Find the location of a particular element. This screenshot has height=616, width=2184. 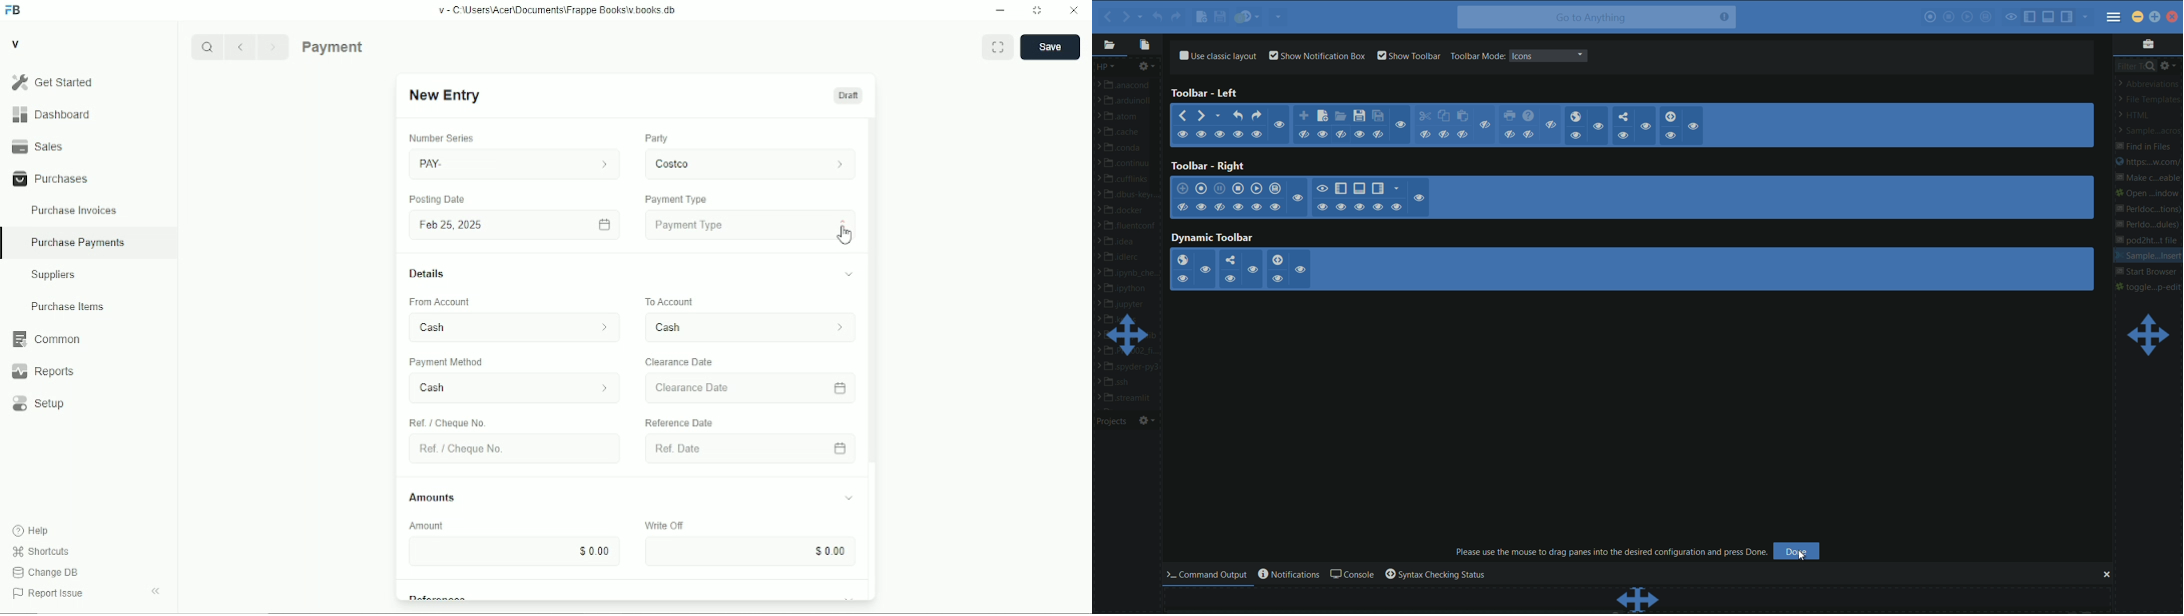

show/hide is located at coordinates (1222, 134).